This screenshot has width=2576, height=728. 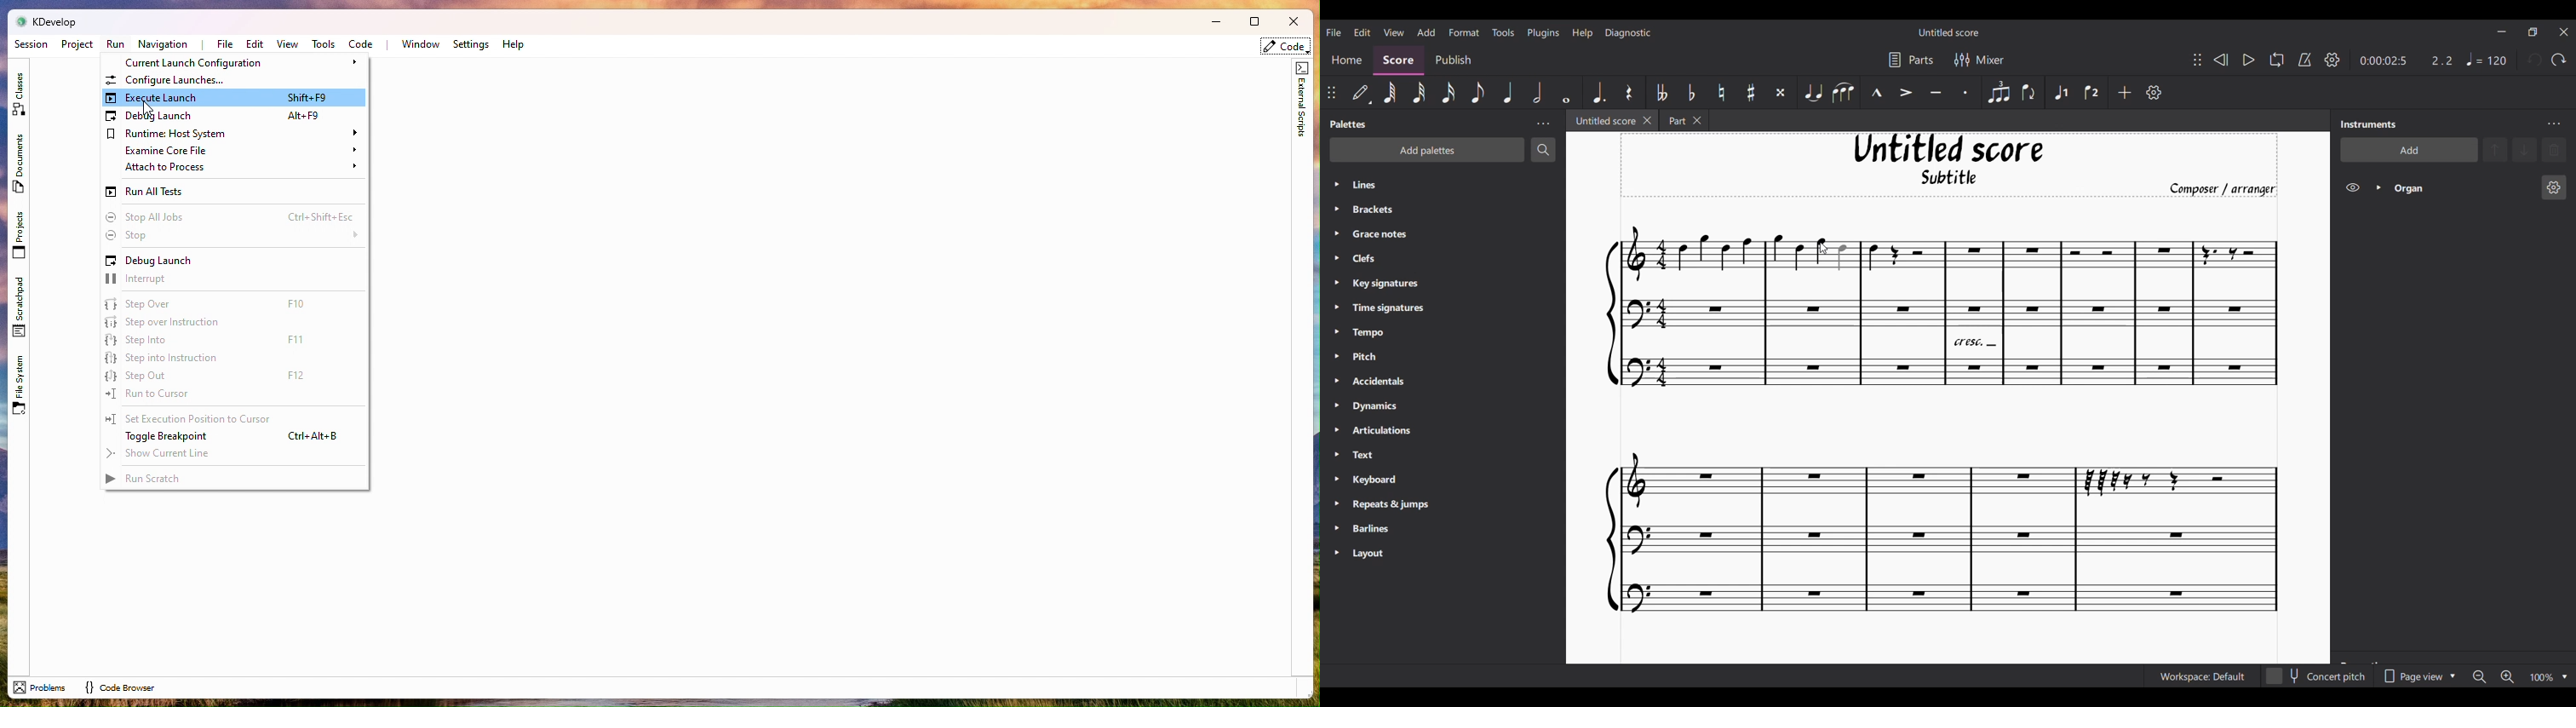 I want to click on Customize toolbar, so click(x=2154, y=92).